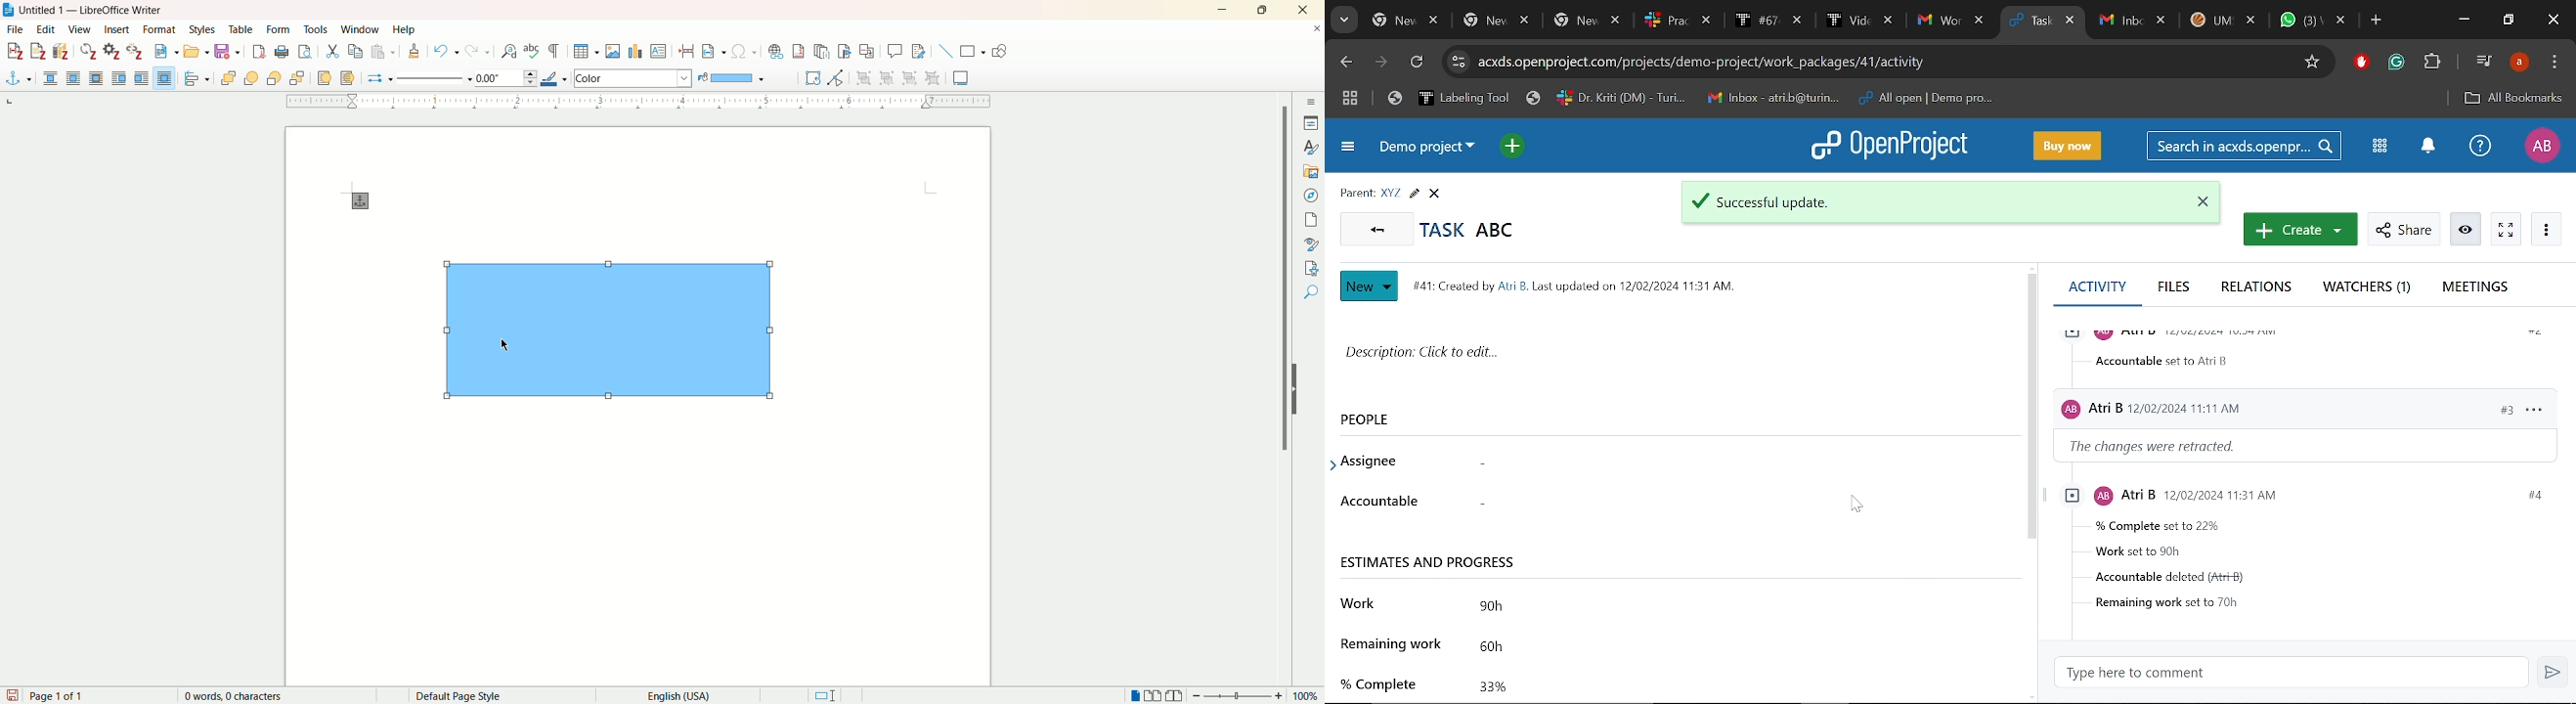 The image size is (2576, 728). I want to click on bring to front, so click(228, 77).